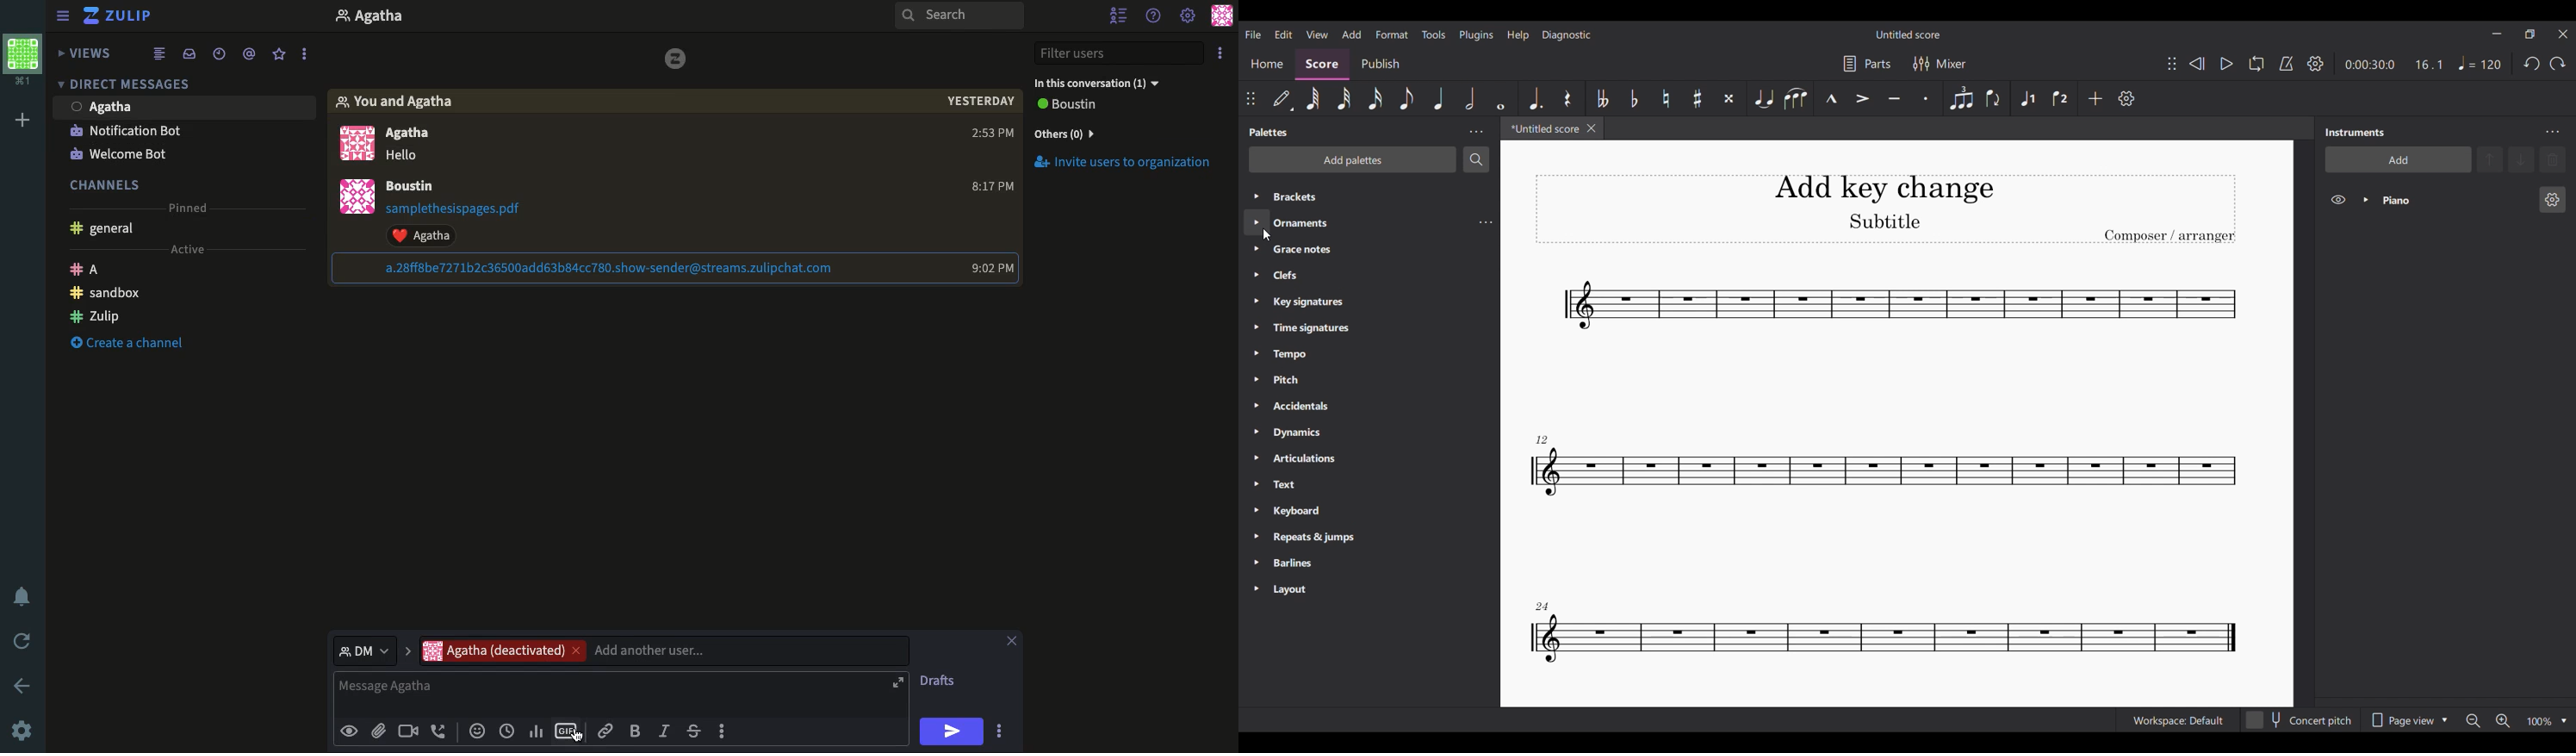 The height and width of the screenshot is (756, 2576). I want to click on Redo, so click(2558, 64).